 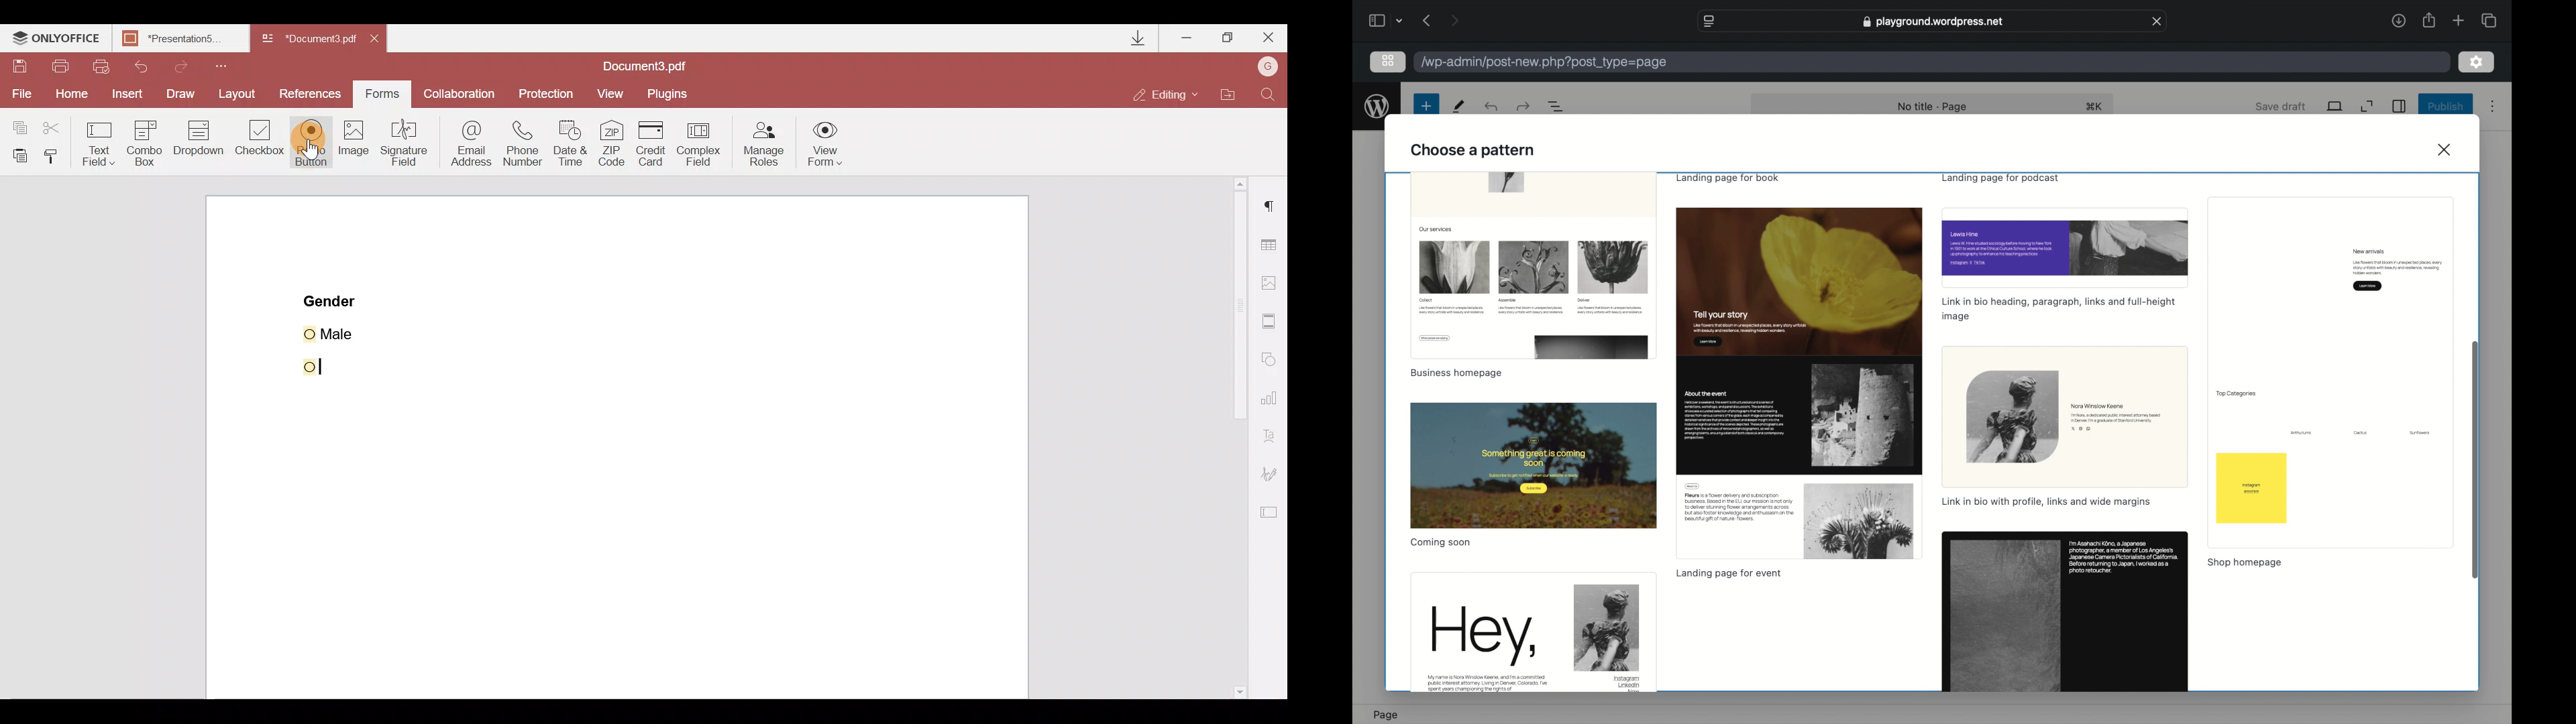 What do you see at coordinates (1275, 474) in the screenshot?
I see `Signature settings` at bounding box center [1275, 474].